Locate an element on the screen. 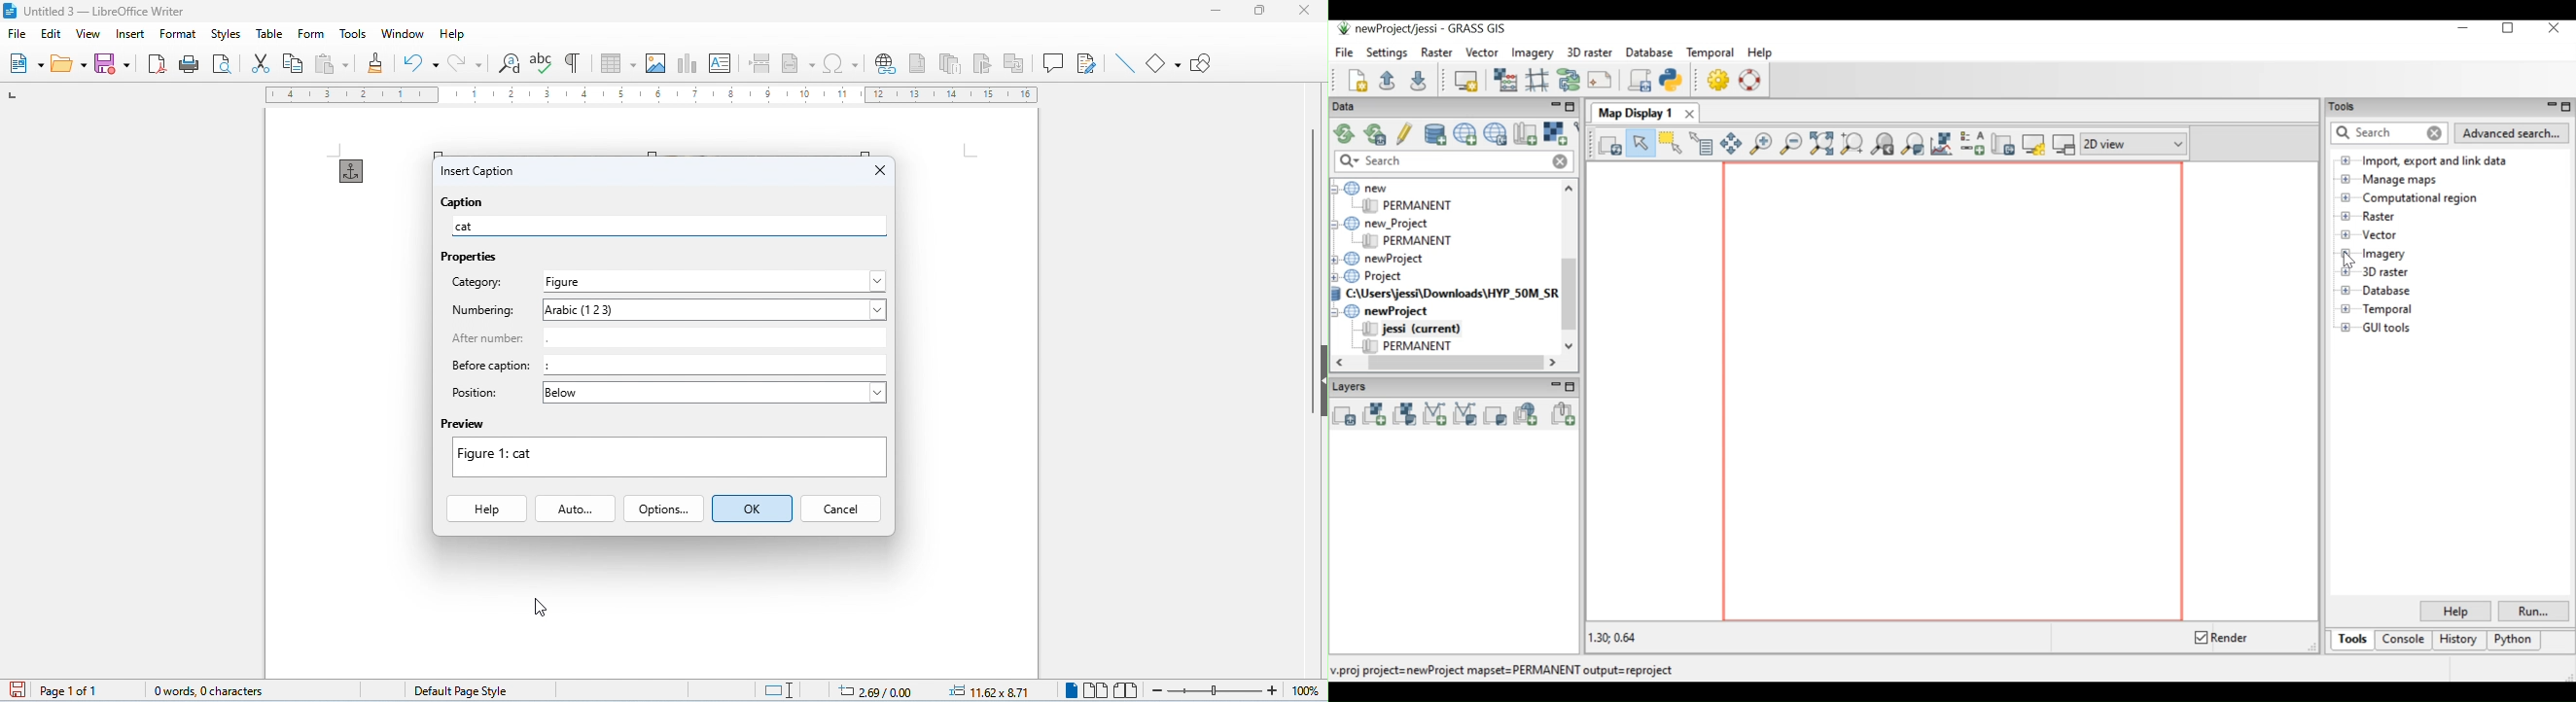 Image resolution: width=2576 pixels, height=728 pixels. object position is located at coordinates (991, 690).